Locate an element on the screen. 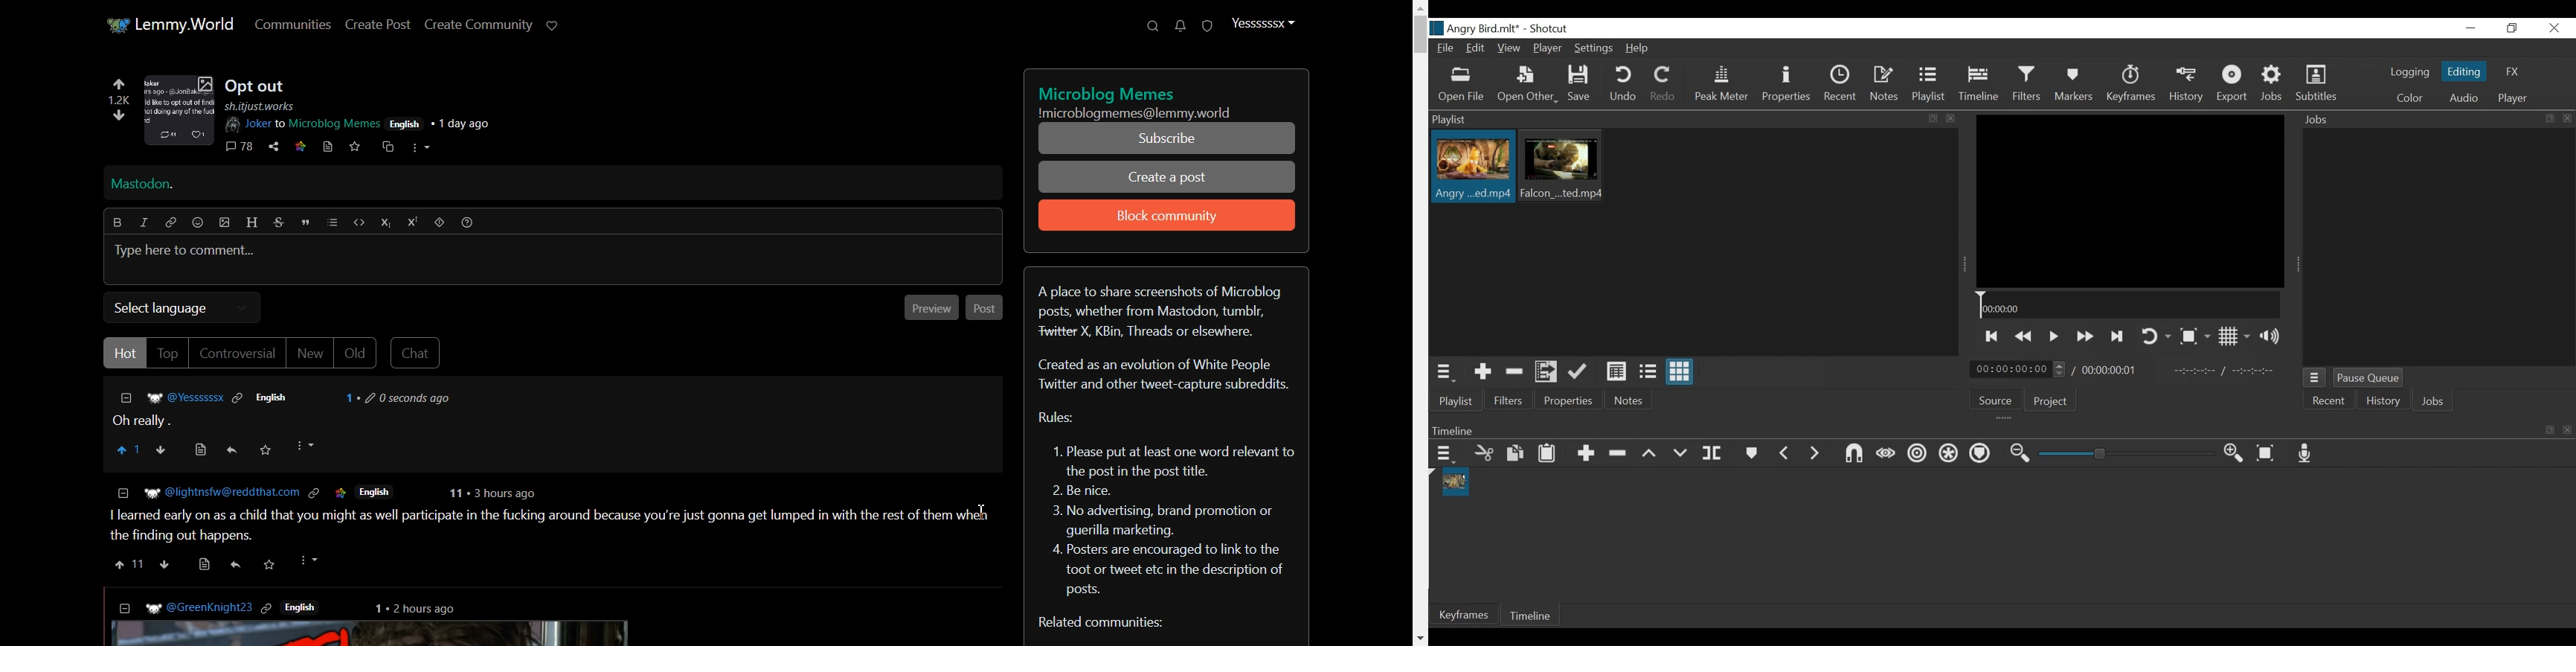  Zoom timeline in is located at coordinates (2237, 455).